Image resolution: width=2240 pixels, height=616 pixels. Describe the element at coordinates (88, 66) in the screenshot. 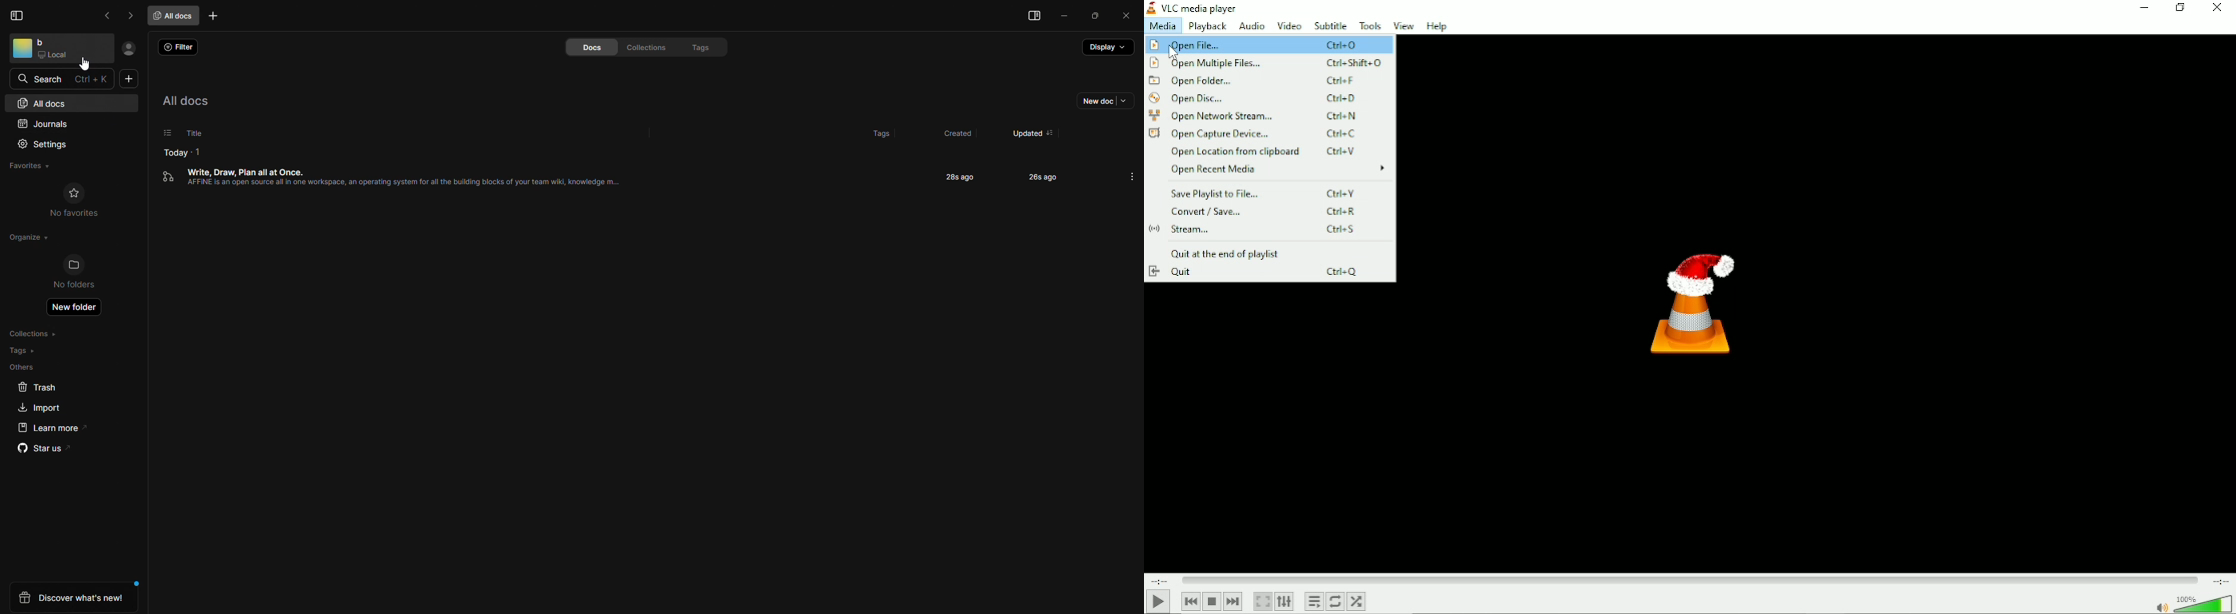

I see `cursor` at that location.